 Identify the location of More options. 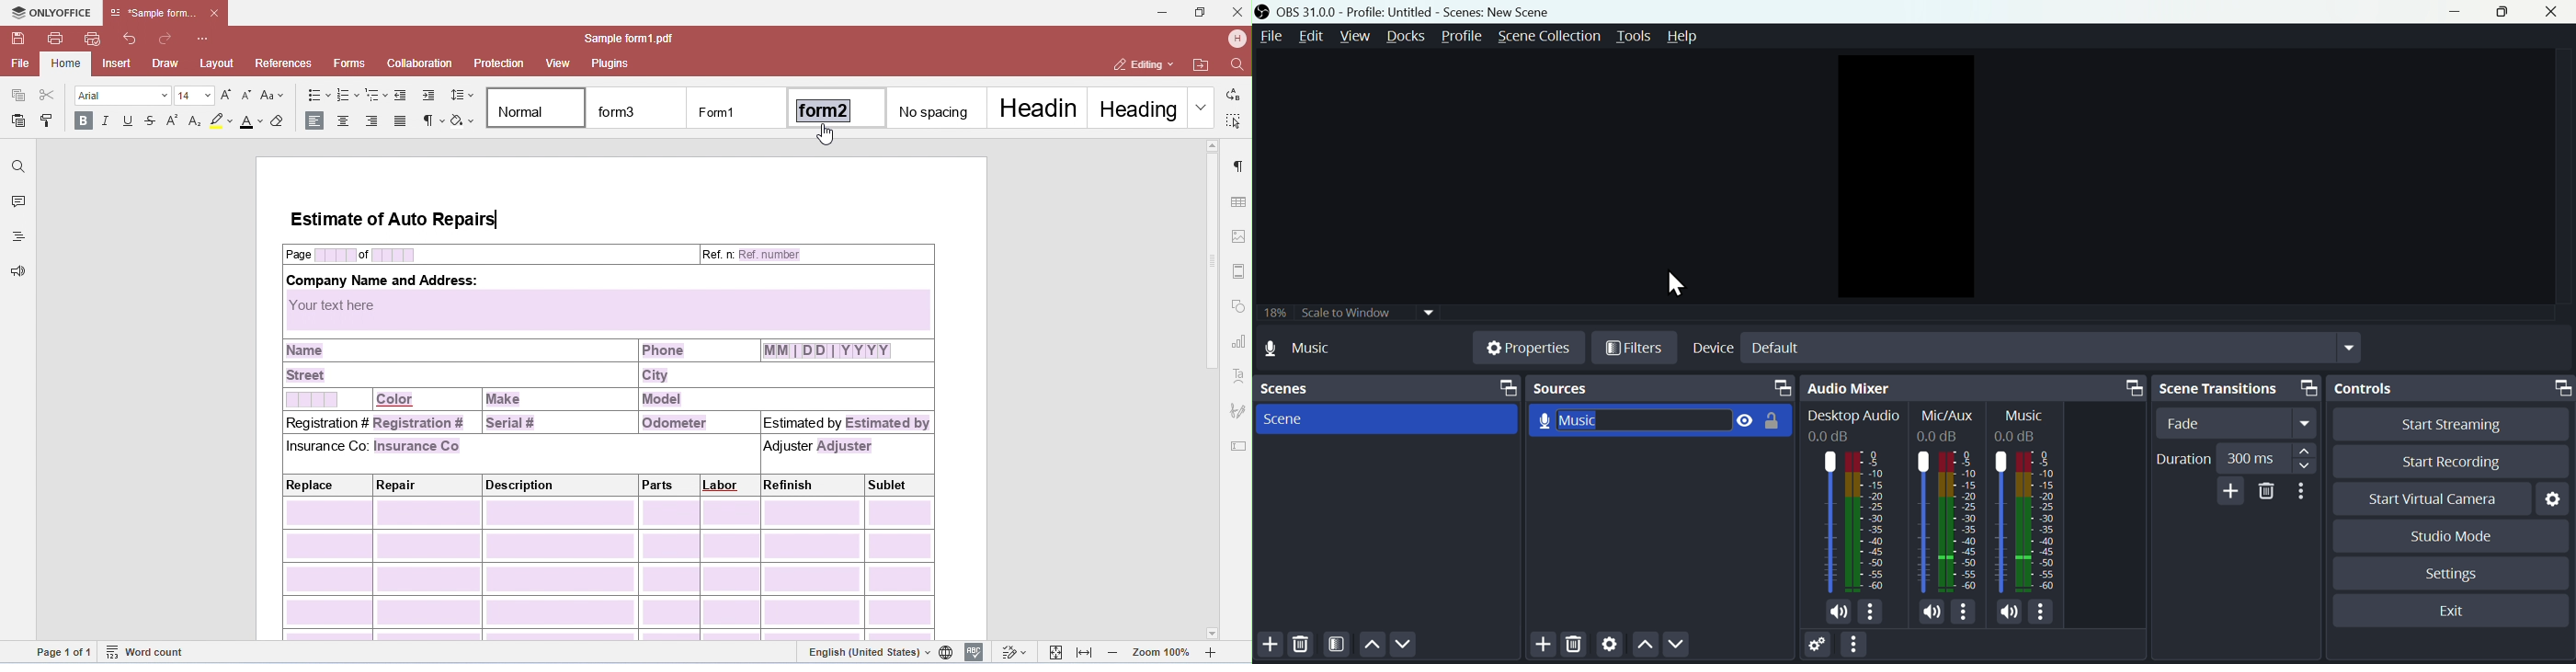
(1857, 645).